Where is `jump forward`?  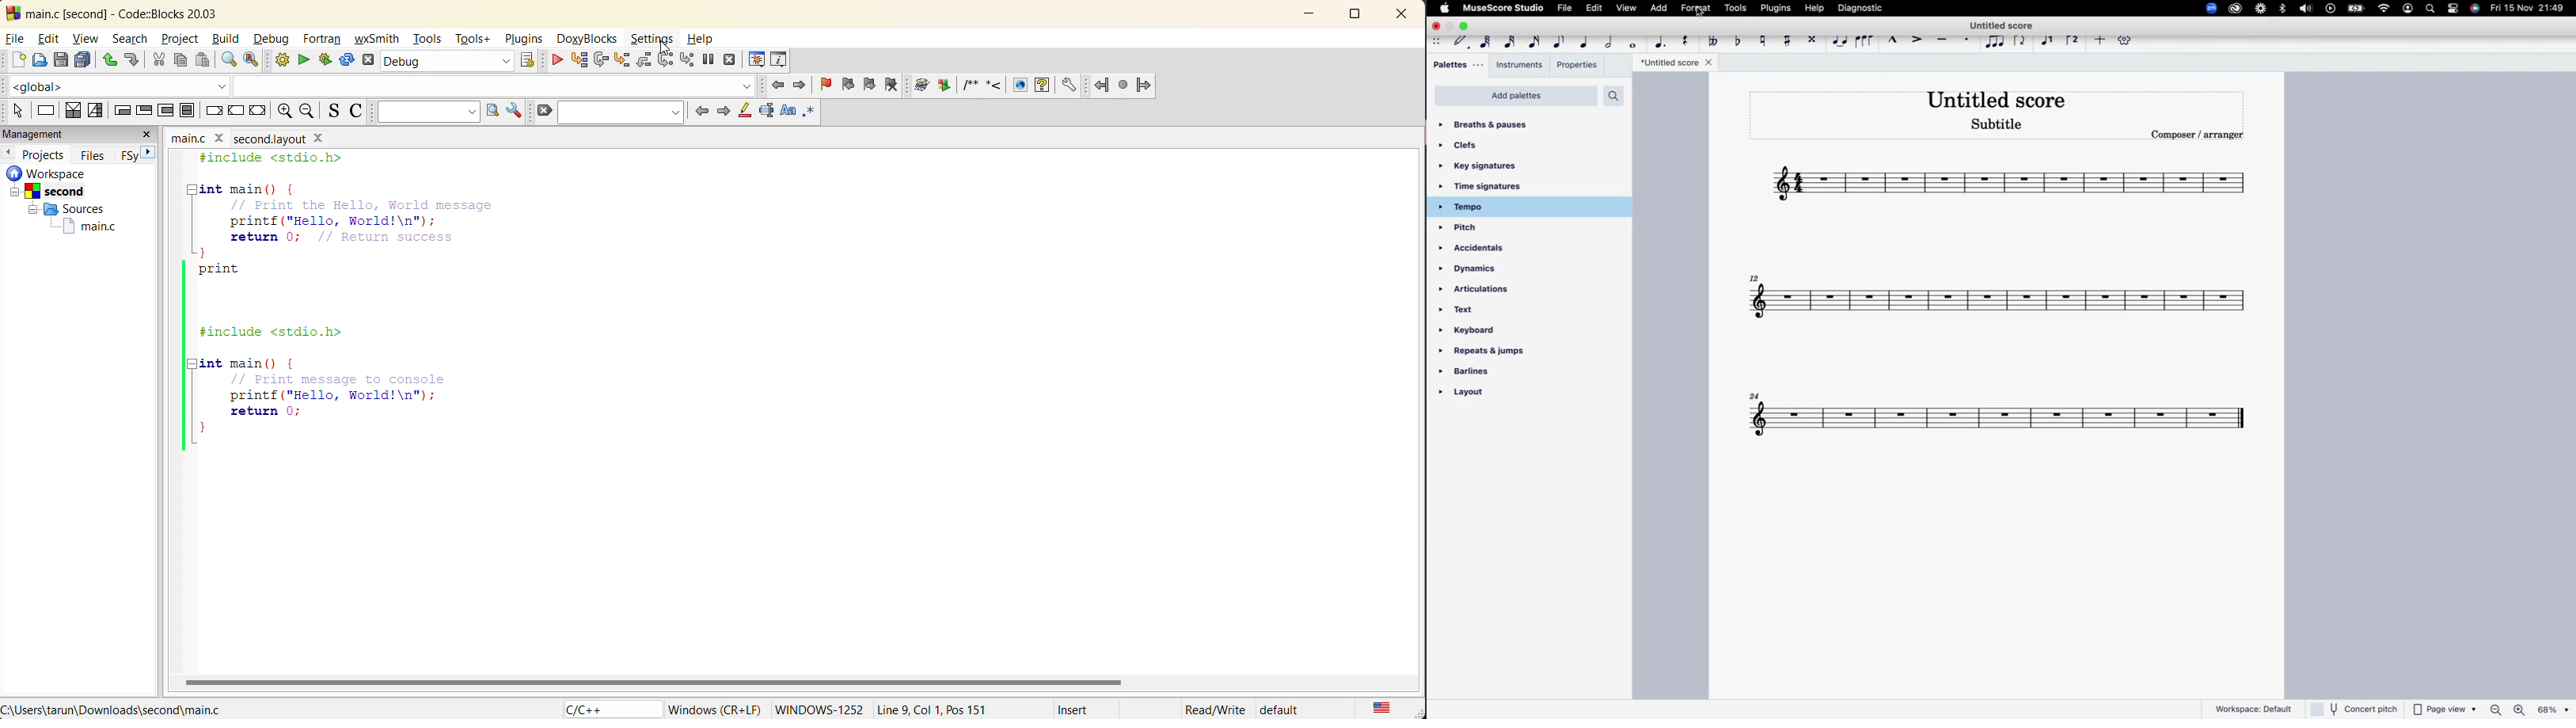 jump forward is located at coordinates (800, 86).